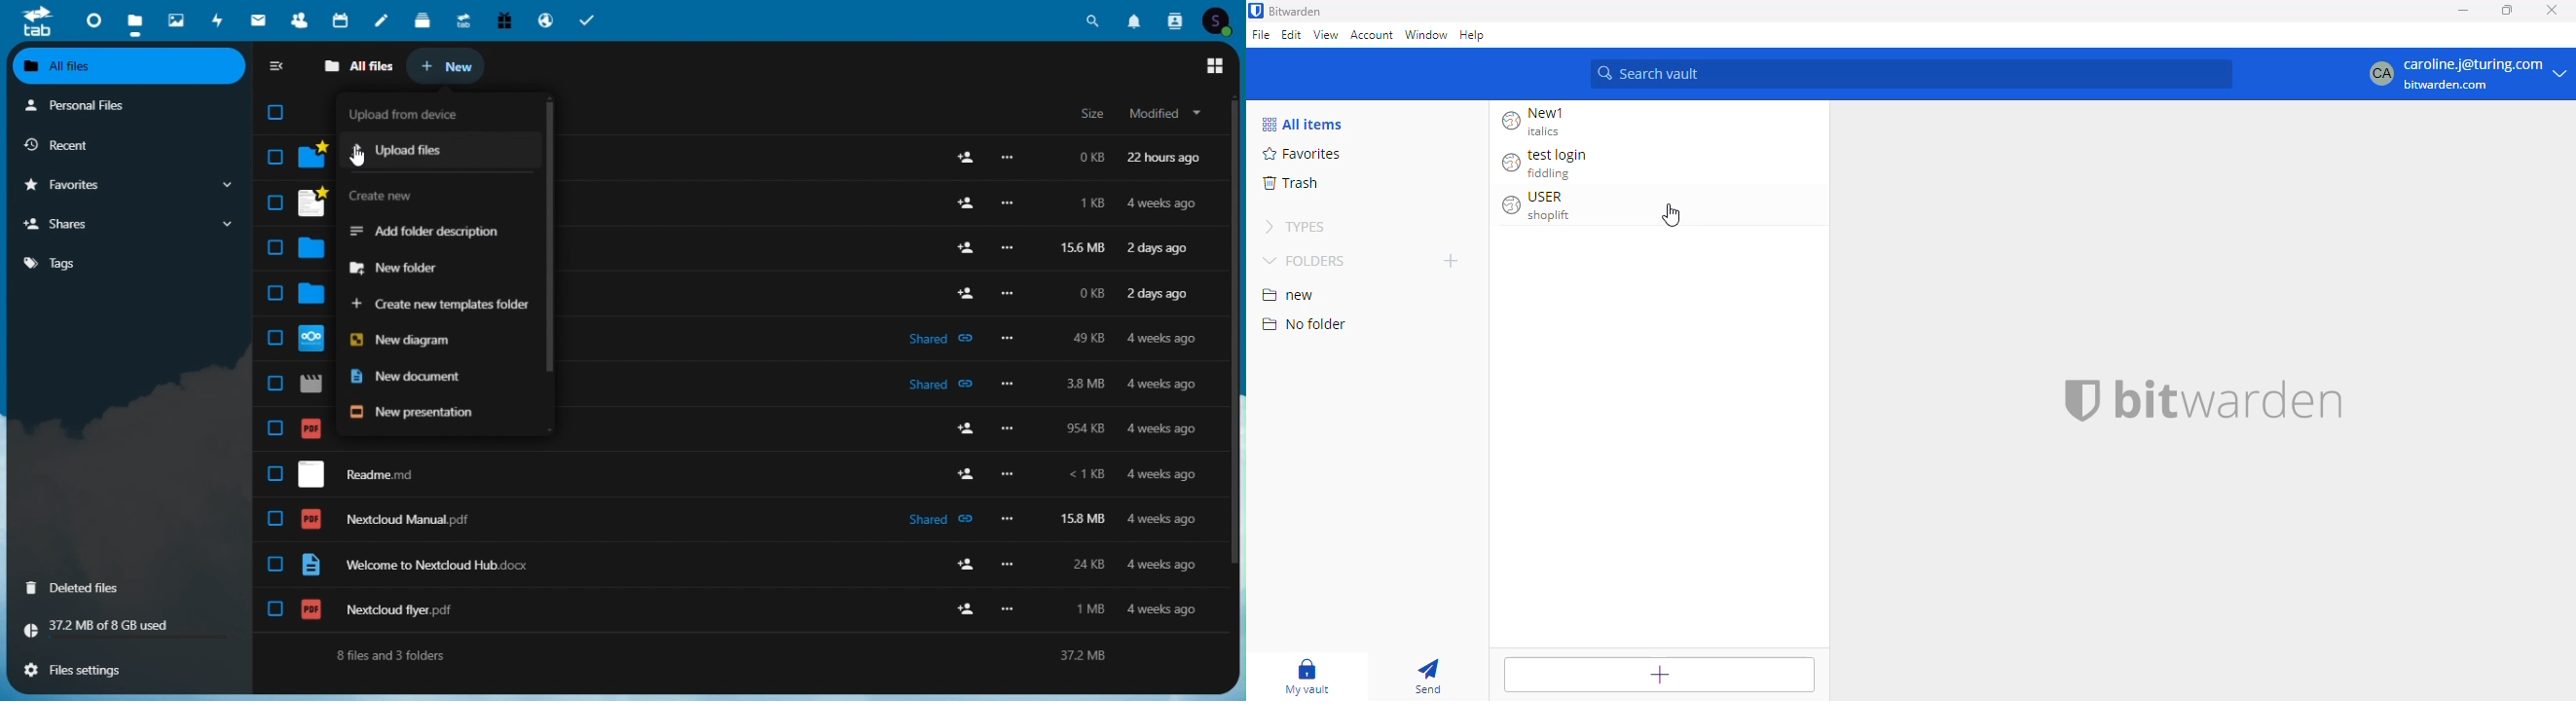 Image resolution: width=2576 pixels, height=728 pixels. Describe the element at coordinates (1009, 566) in the screenshot. I see `more options` at that location.